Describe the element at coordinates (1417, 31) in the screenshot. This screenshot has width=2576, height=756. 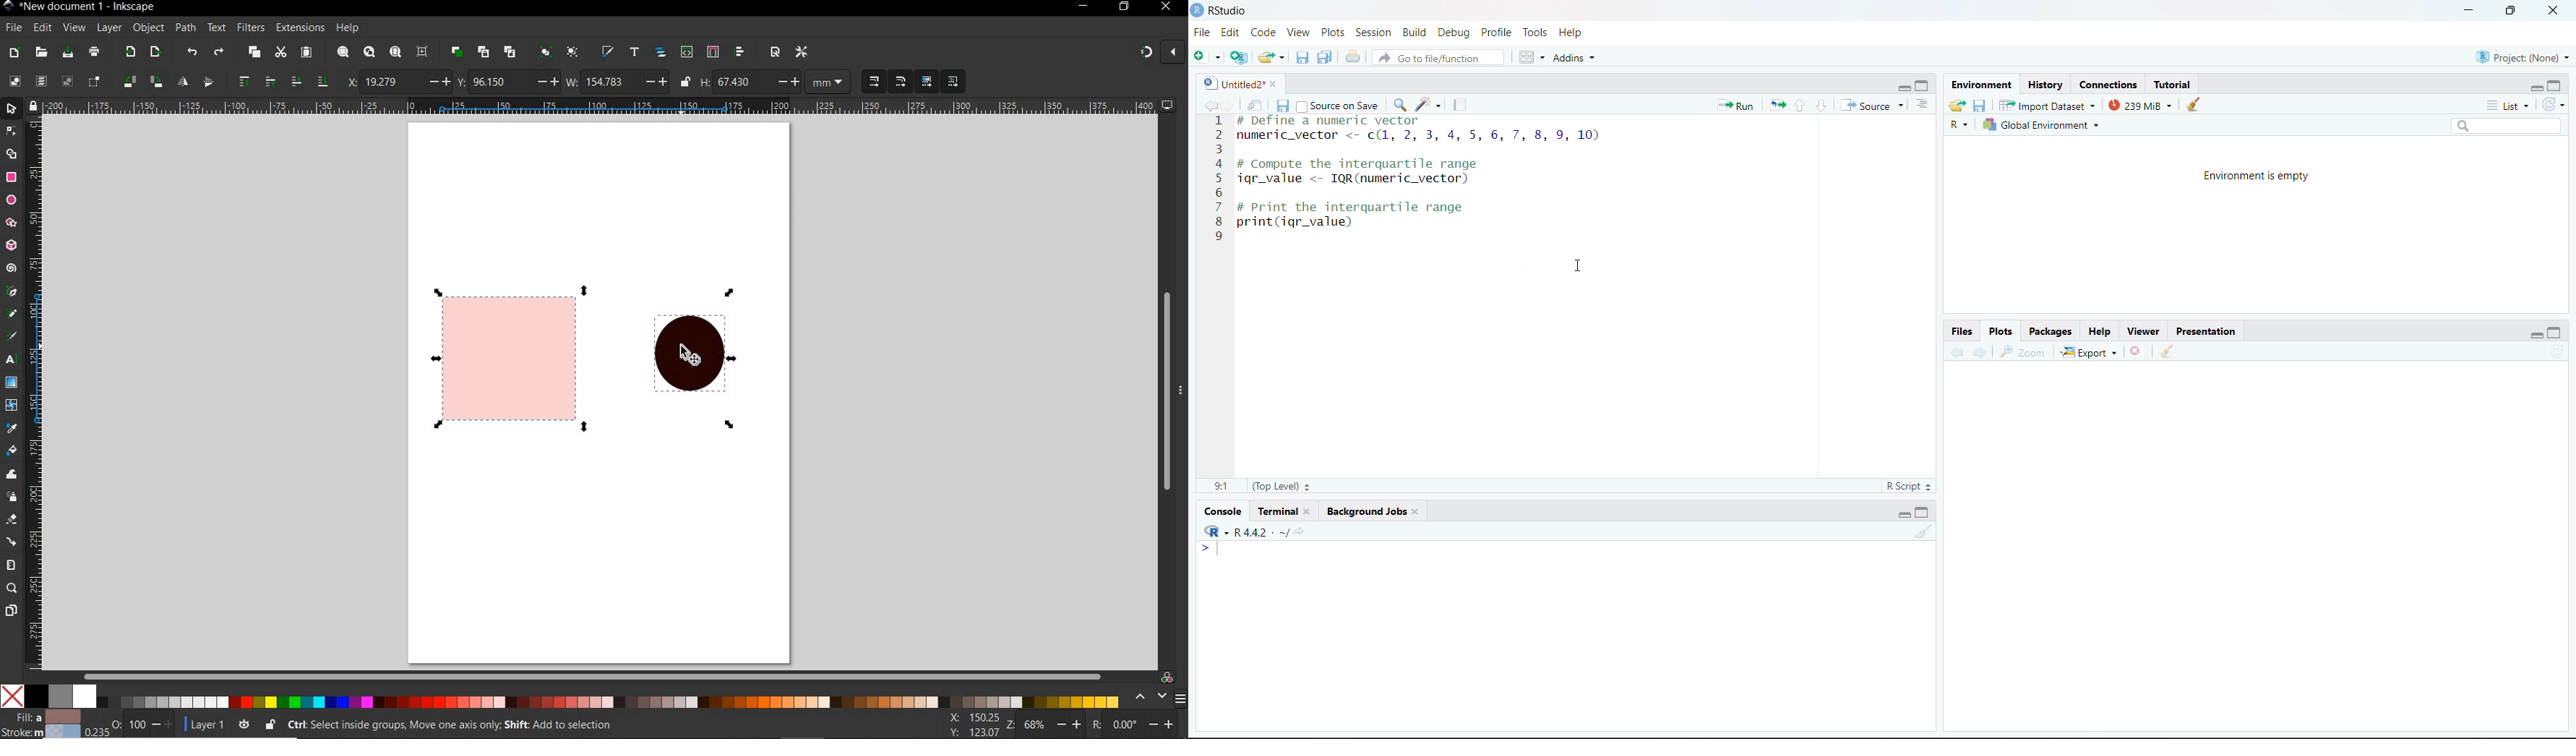
I see `BUild` at that location.